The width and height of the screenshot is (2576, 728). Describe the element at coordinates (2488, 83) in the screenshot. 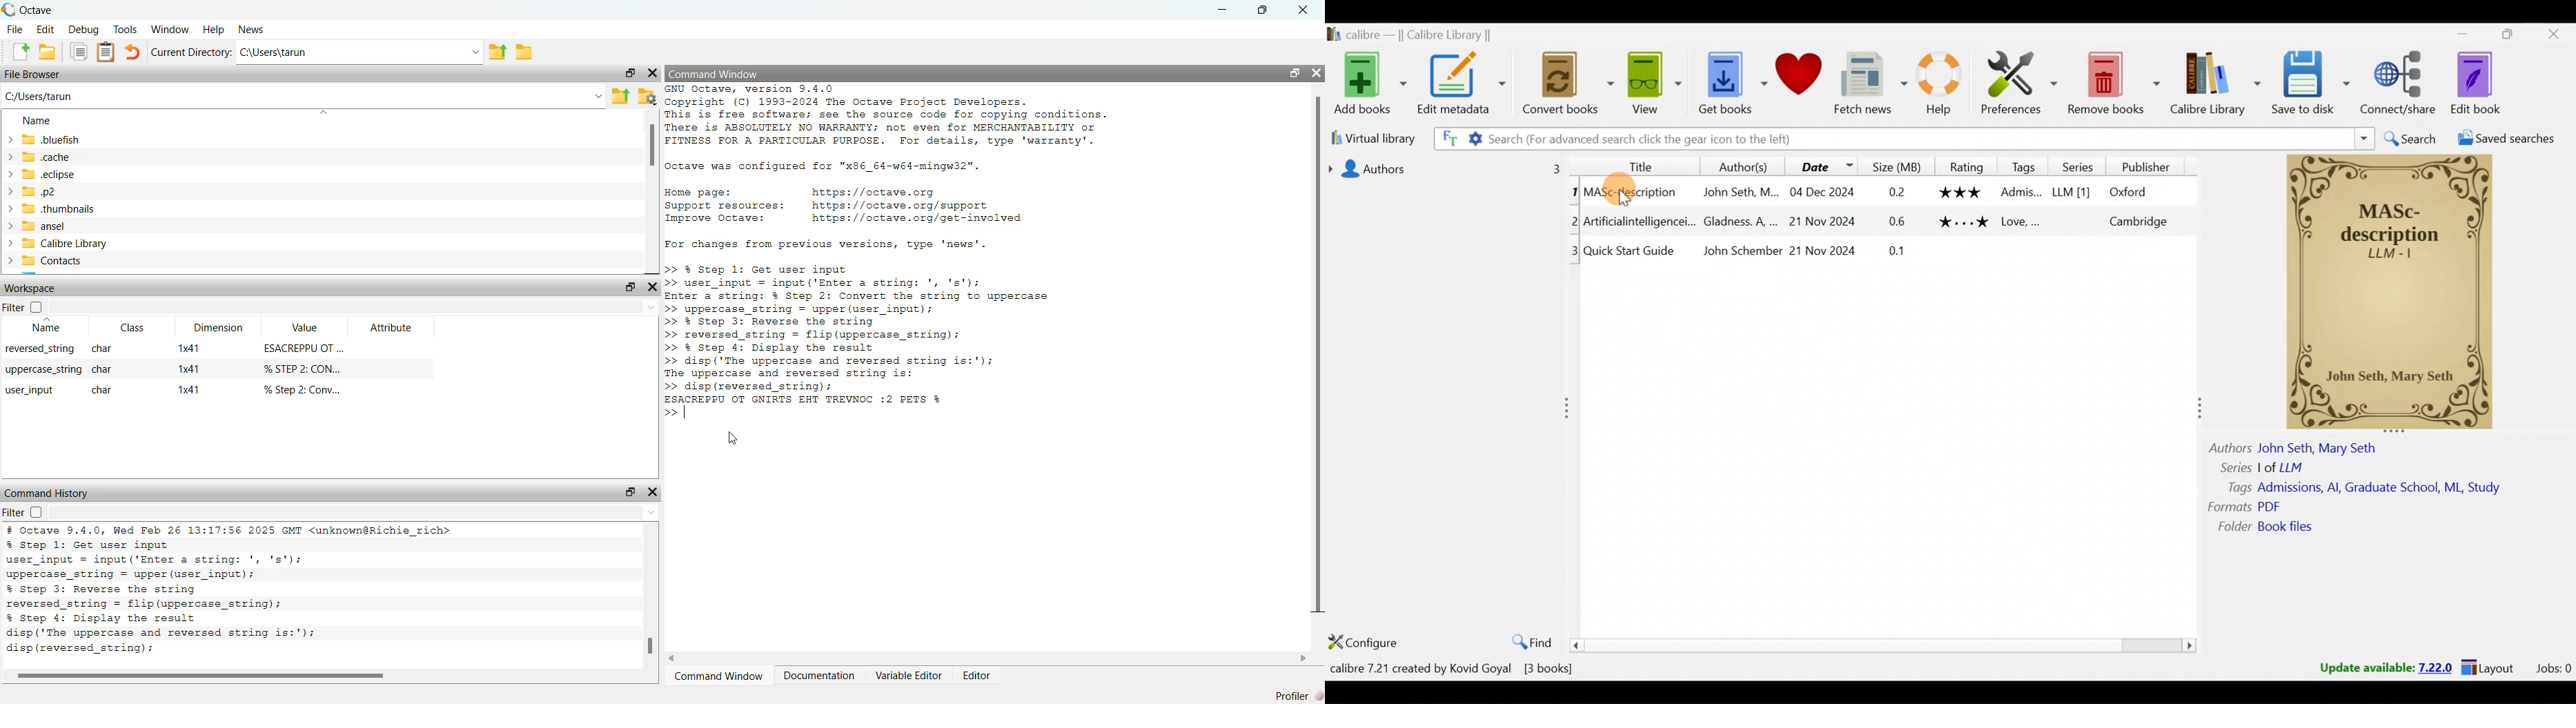

I see `Edit book` at that location.